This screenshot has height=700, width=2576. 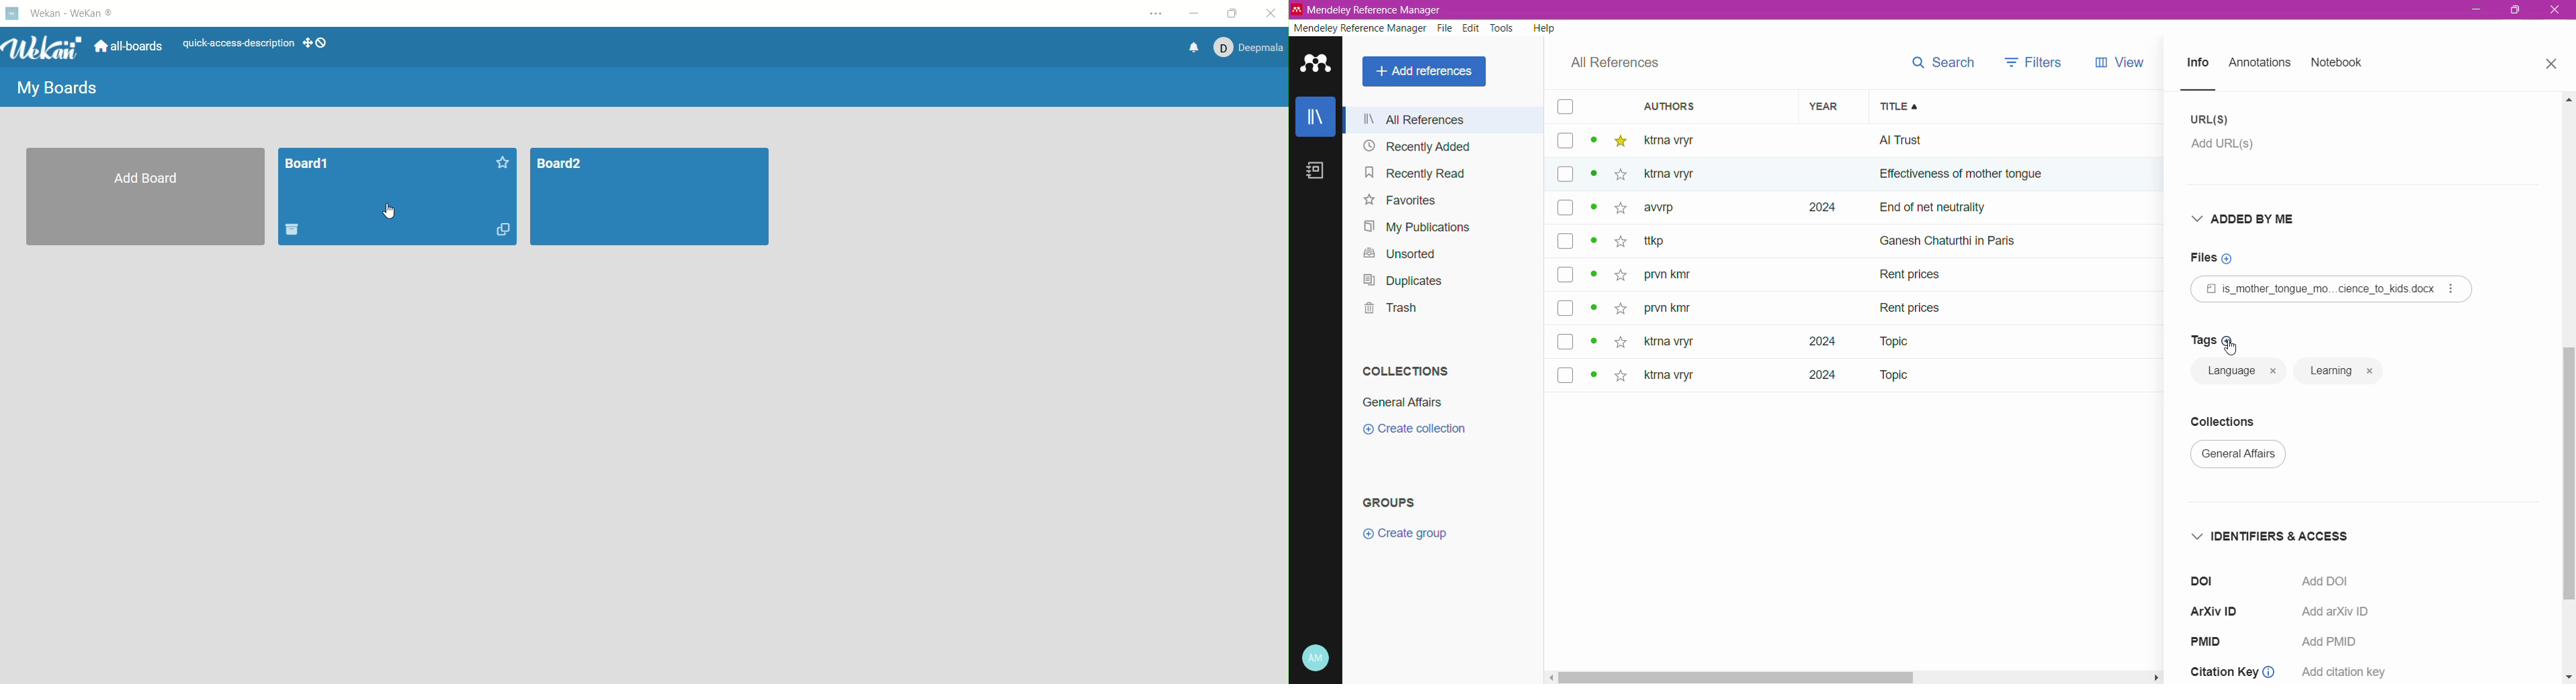 I want to click on Cursor, so click(x=2231, y=347).